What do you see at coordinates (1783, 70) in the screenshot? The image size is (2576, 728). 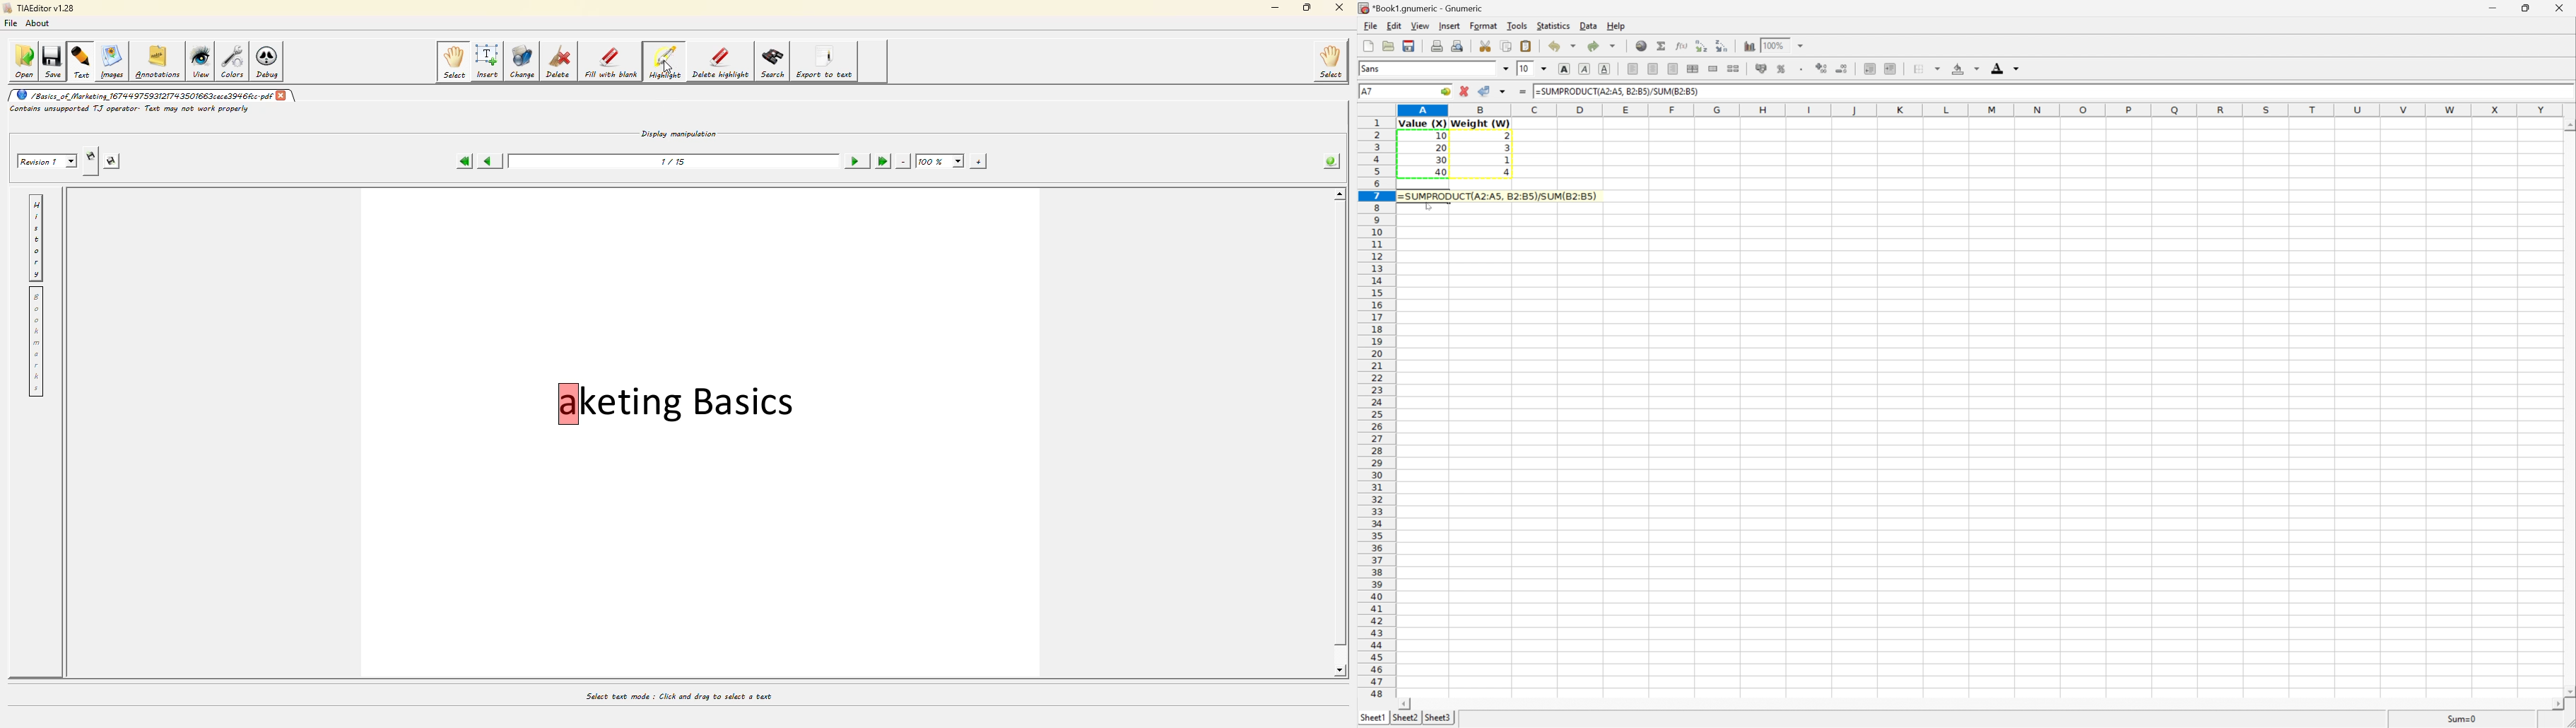 I see `Format selection as percentage` at bounding box center [1783, 70].